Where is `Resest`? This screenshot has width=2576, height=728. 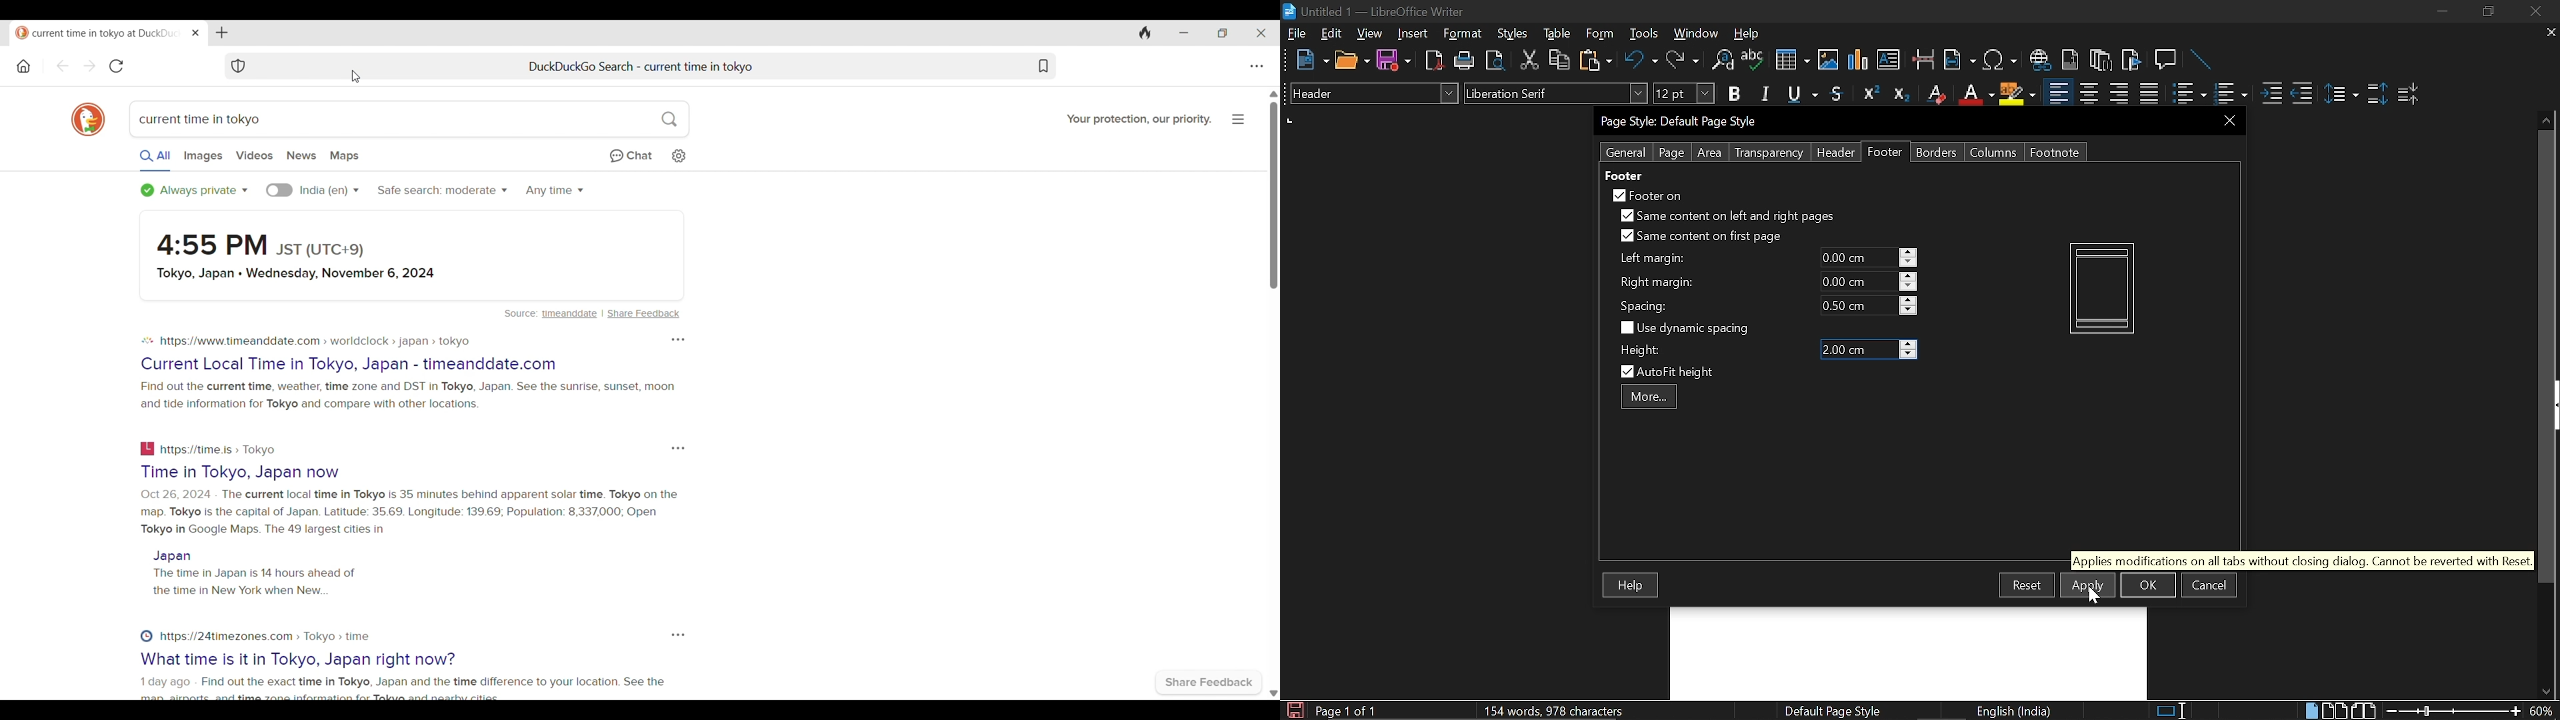
Resest is located at coordinates (2027, 584).